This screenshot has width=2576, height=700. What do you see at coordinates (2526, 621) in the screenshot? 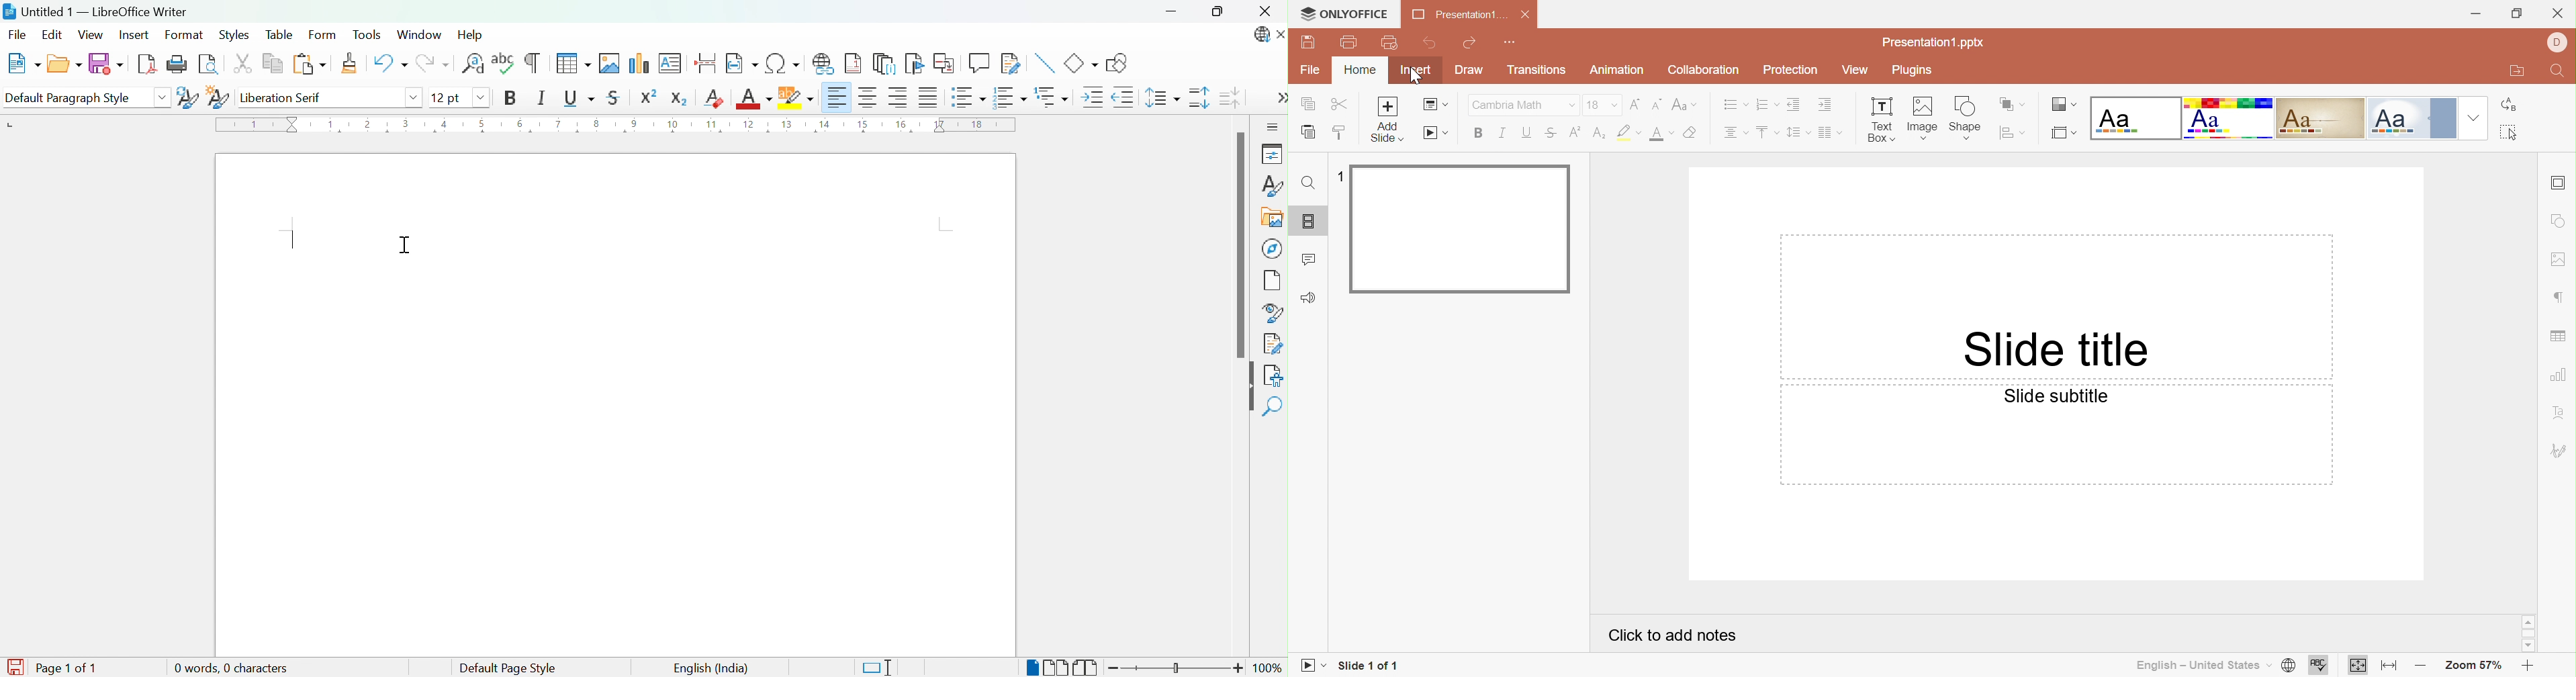
I see `Scroll Up` at bounding box center [2526, 621].